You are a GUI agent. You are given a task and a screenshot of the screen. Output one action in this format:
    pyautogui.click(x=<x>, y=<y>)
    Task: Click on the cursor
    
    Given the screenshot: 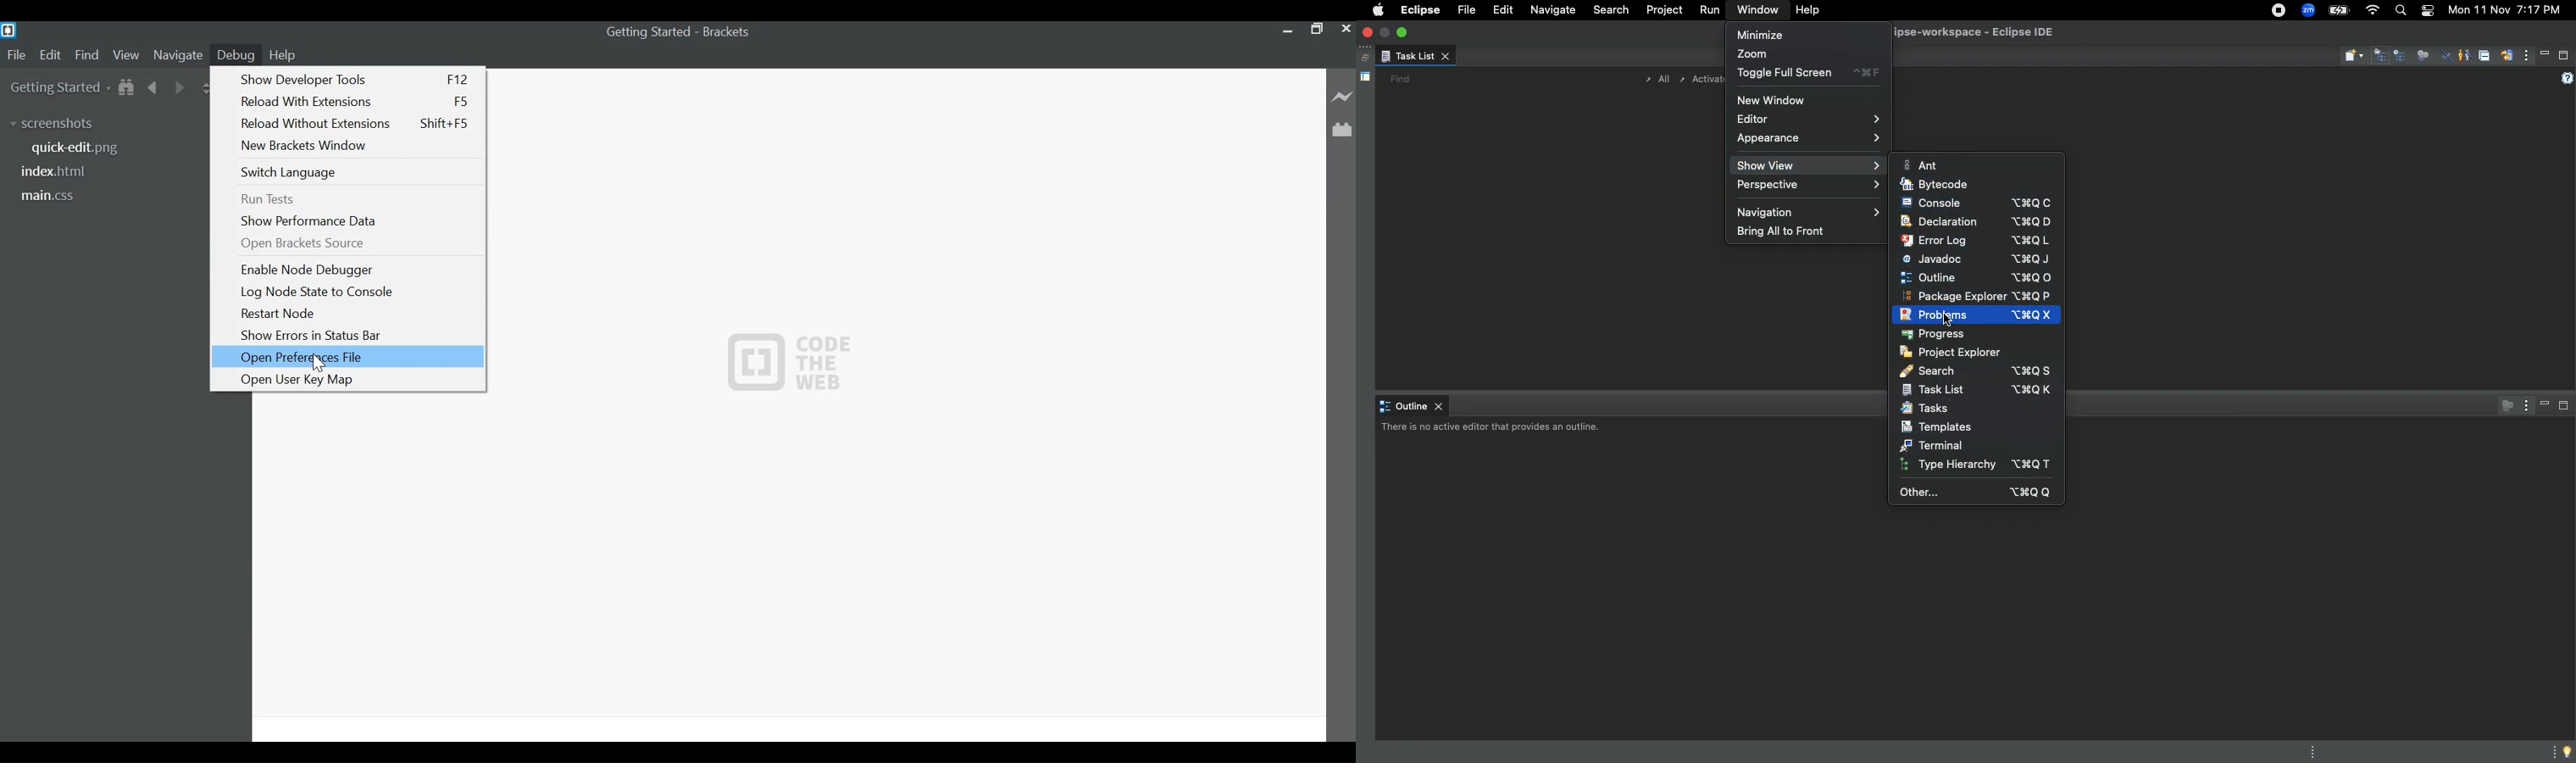 What is the action you would take?
    pyautogui.click(x=314, y=362)
    